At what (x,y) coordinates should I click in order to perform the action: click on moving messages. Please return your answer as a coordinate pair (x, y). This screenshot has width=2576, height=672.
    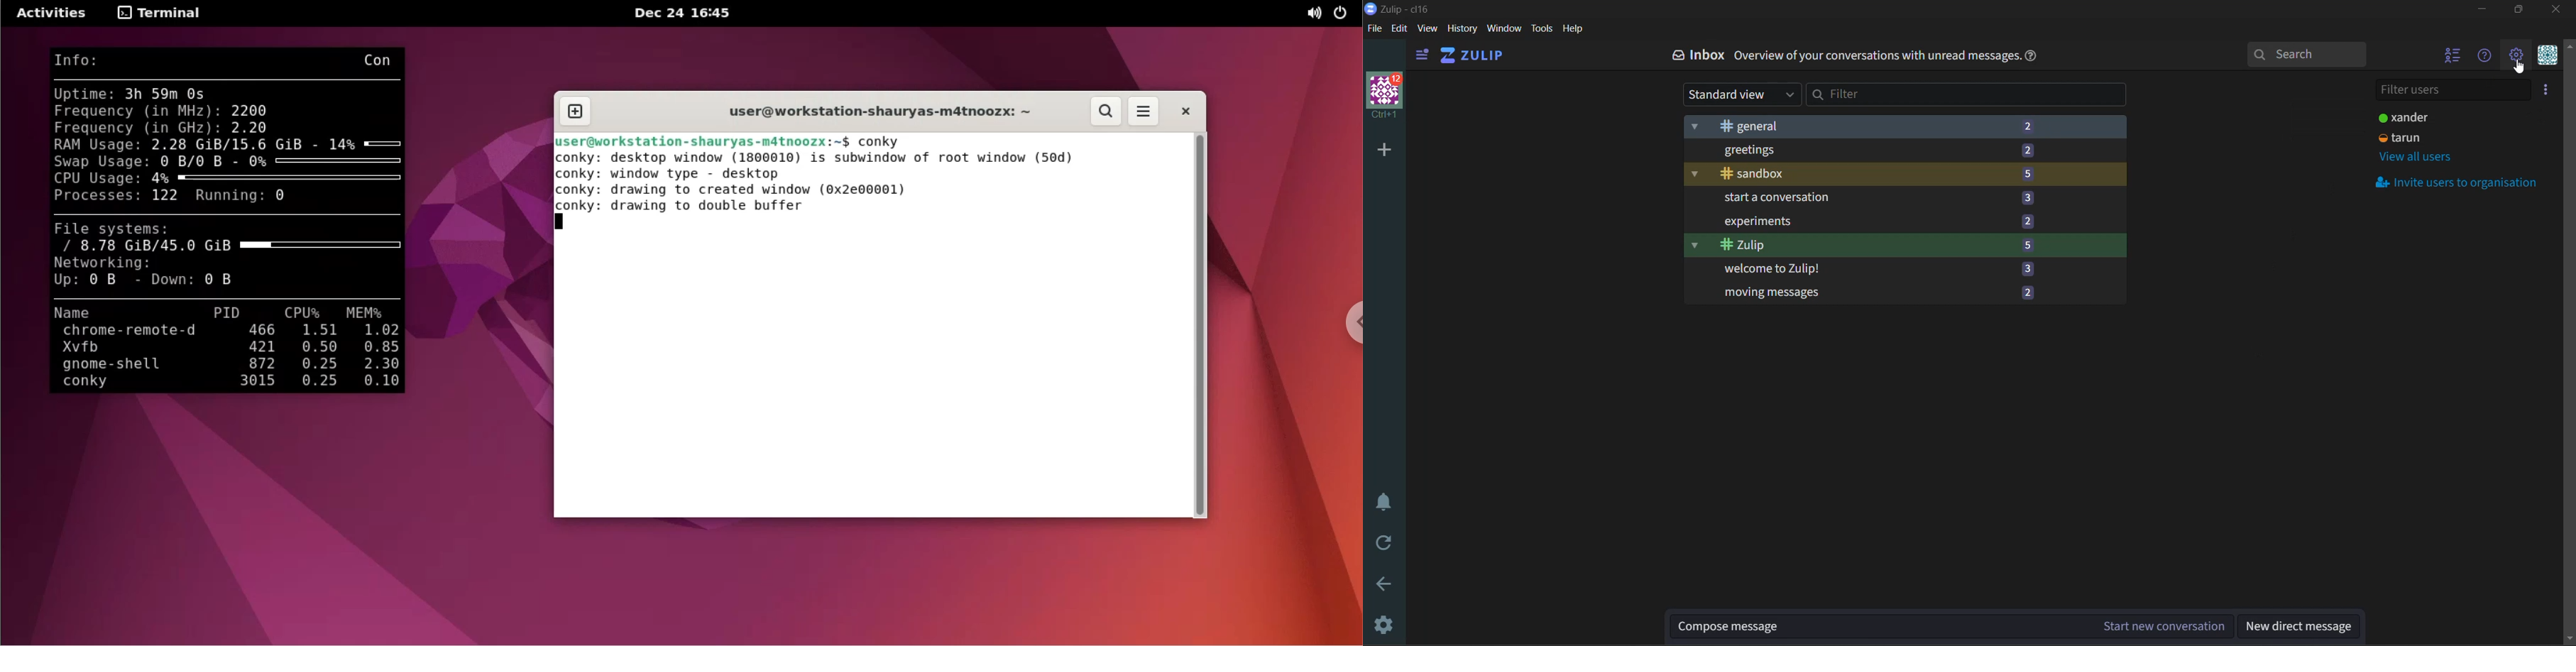
    Looking at the image, I should click on (1869, 293).